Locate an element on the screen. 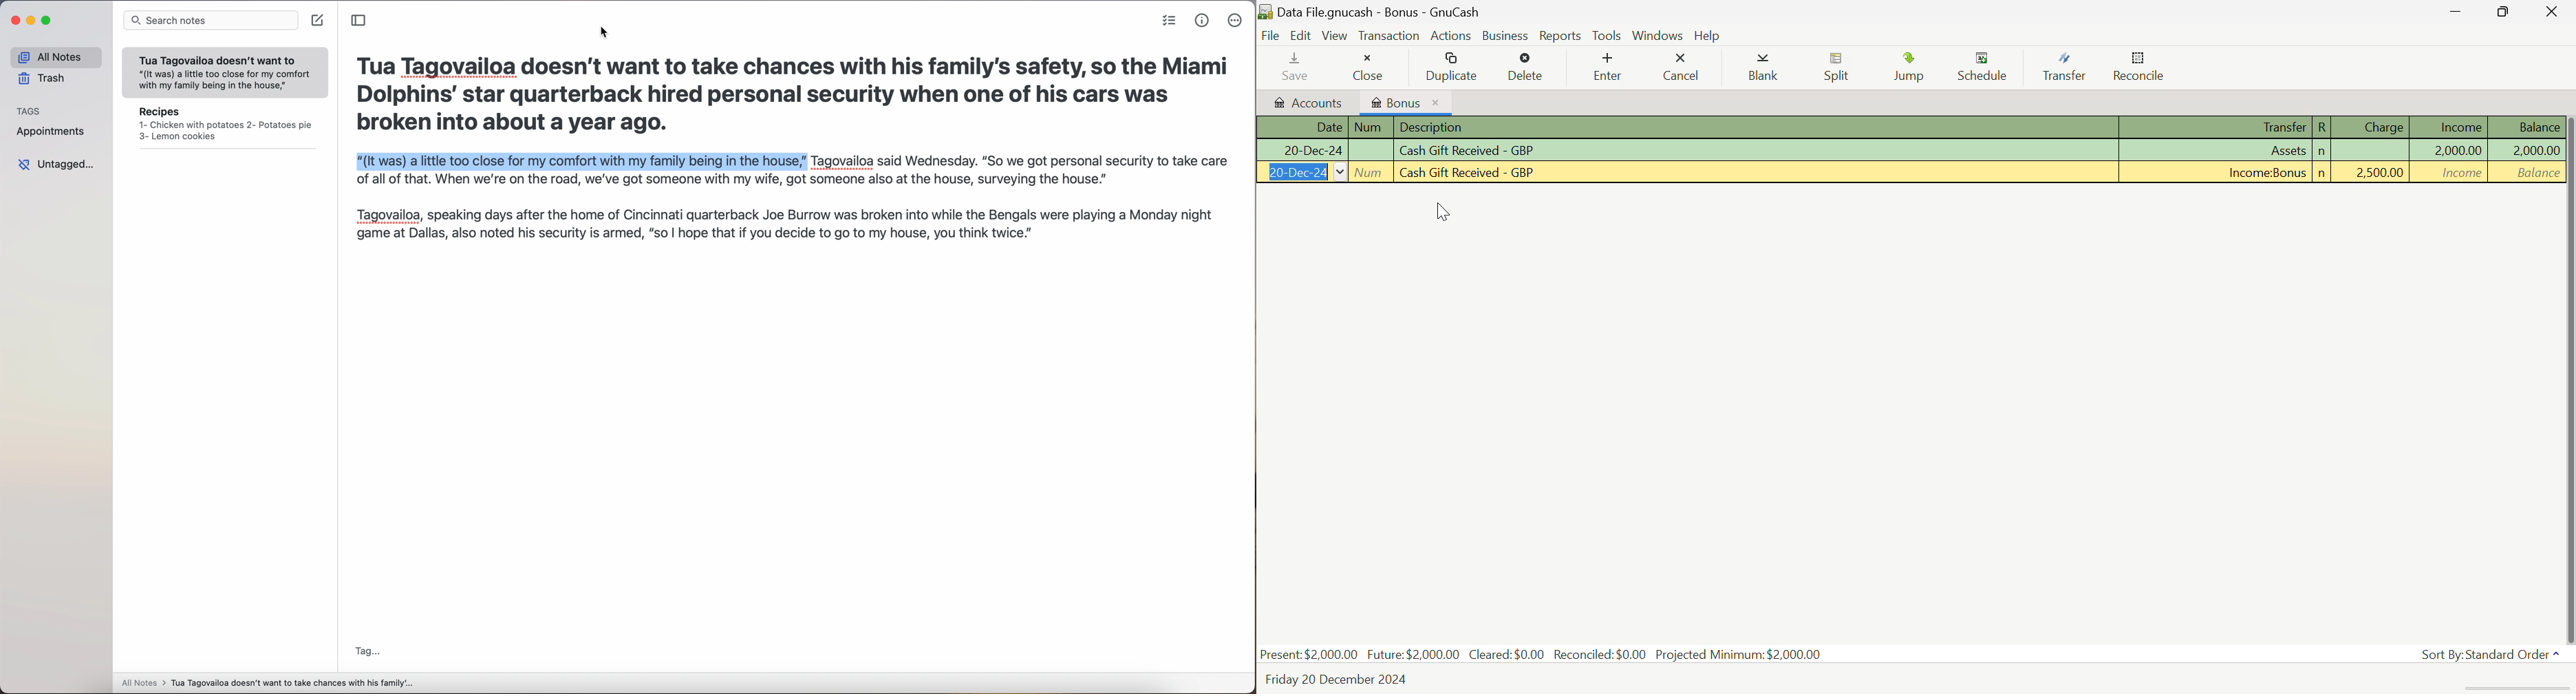 The height and width of the screenshot is (700, 2576). Income is located at coordinates (2451, 150).